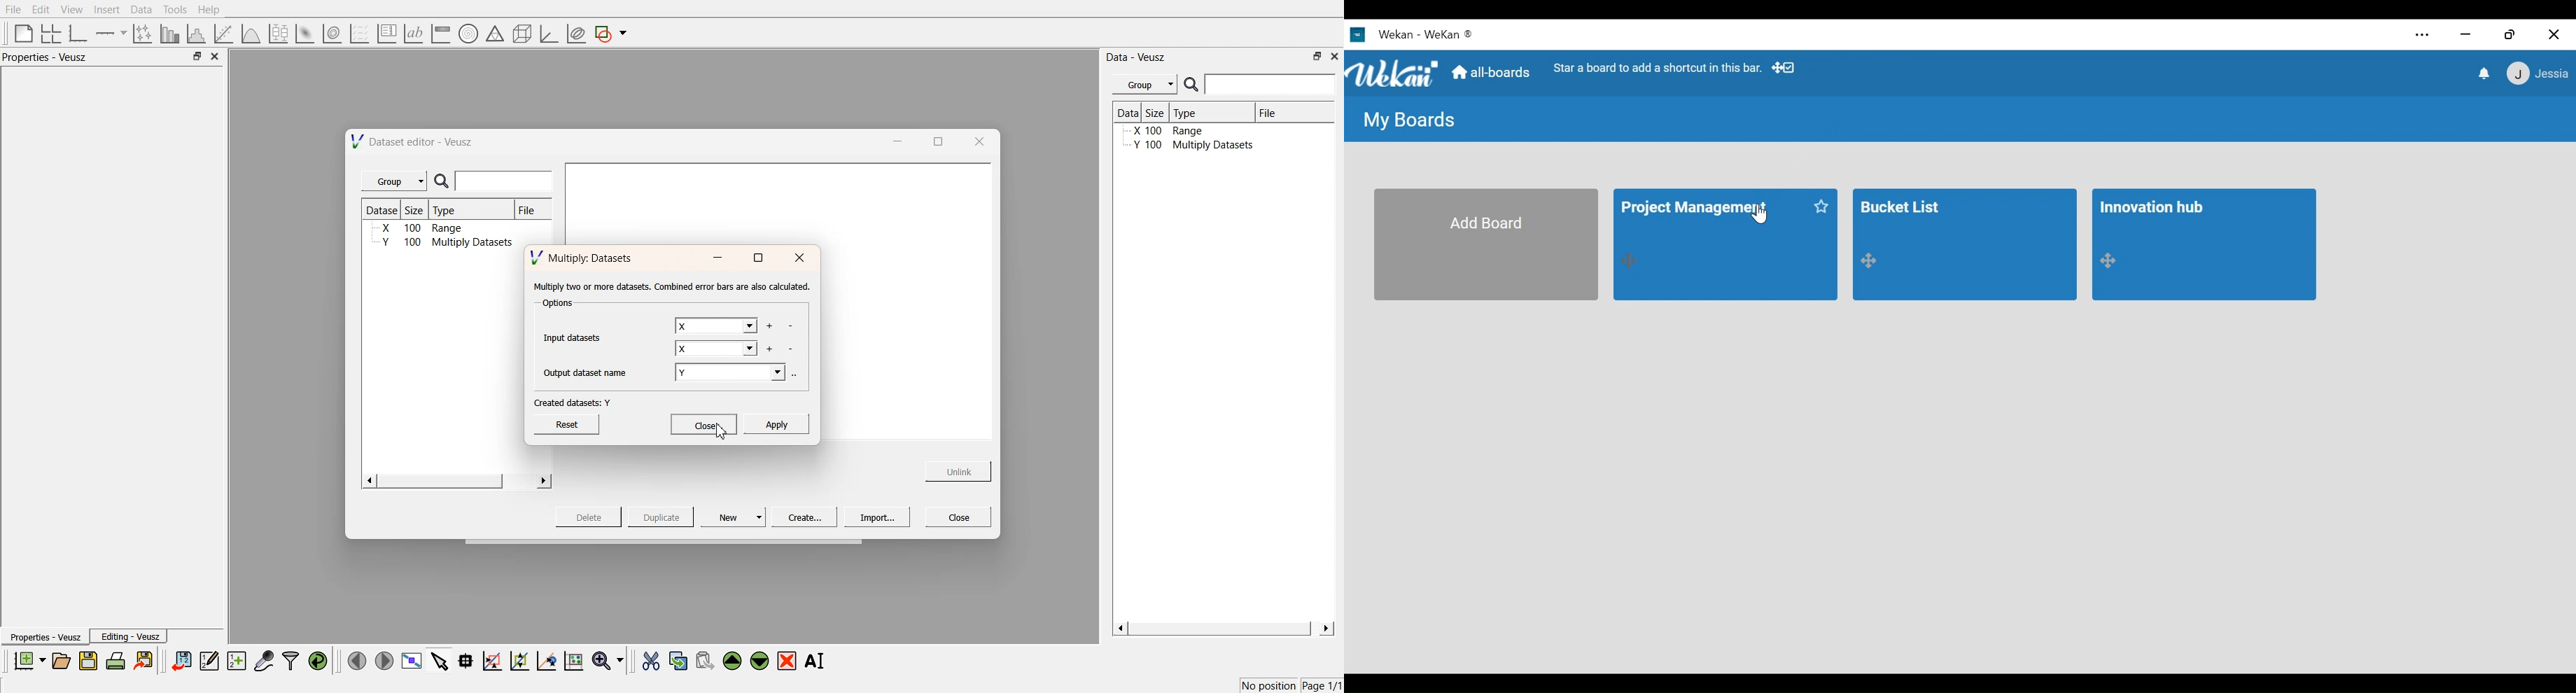 Image resolution: width=2576 pixels, height=700 pixels. I want to click on plot a vector set, so click(360, 34).